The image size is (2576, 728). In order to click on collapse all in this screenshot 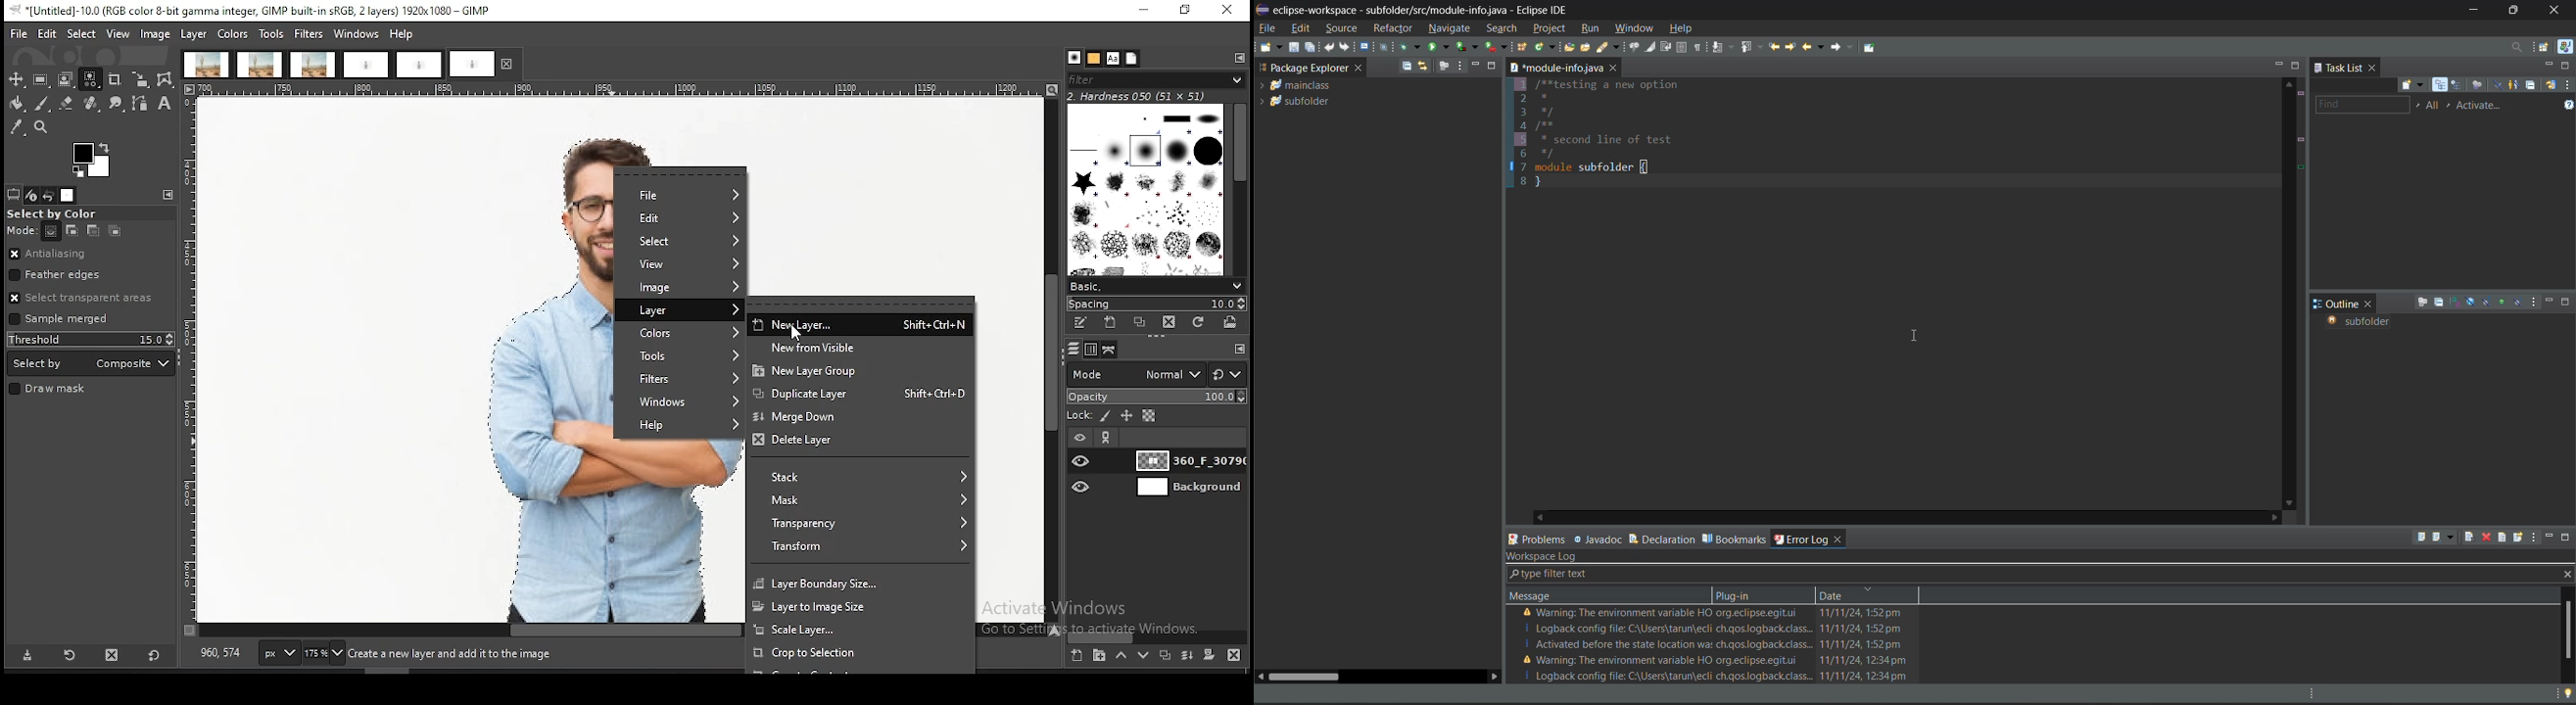, I will do `click(2440, 302)`.